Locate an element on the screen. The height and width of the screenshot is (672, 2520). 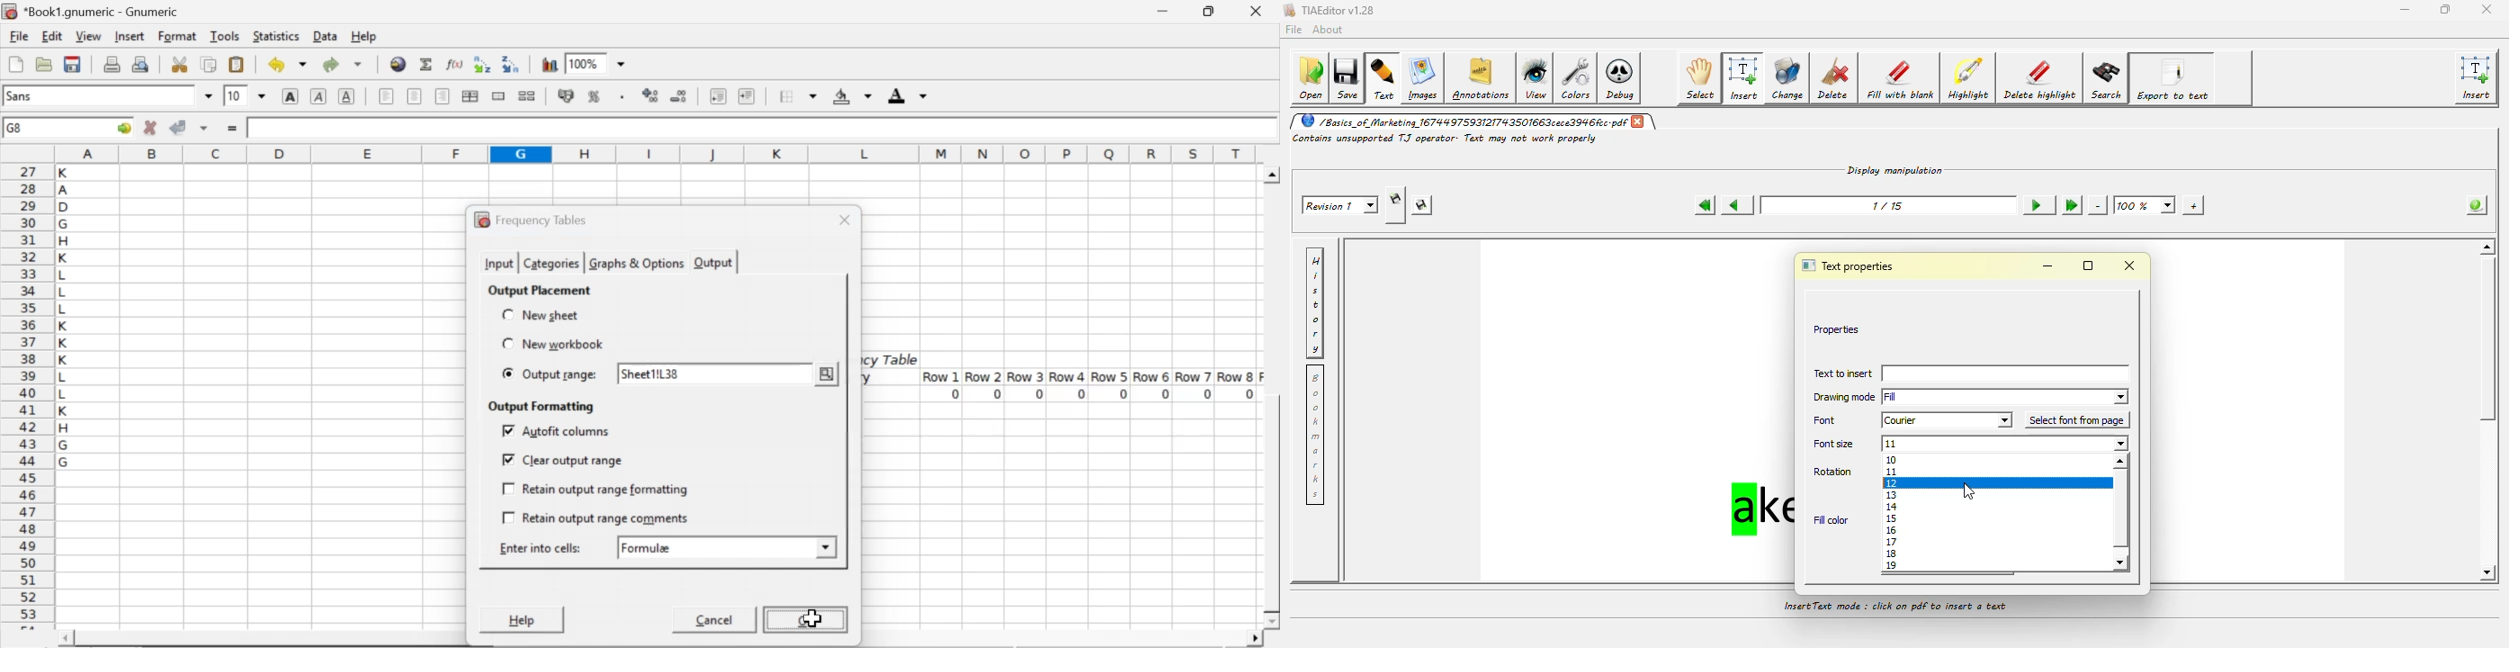
insert chart is located at coordinates (550, 63).